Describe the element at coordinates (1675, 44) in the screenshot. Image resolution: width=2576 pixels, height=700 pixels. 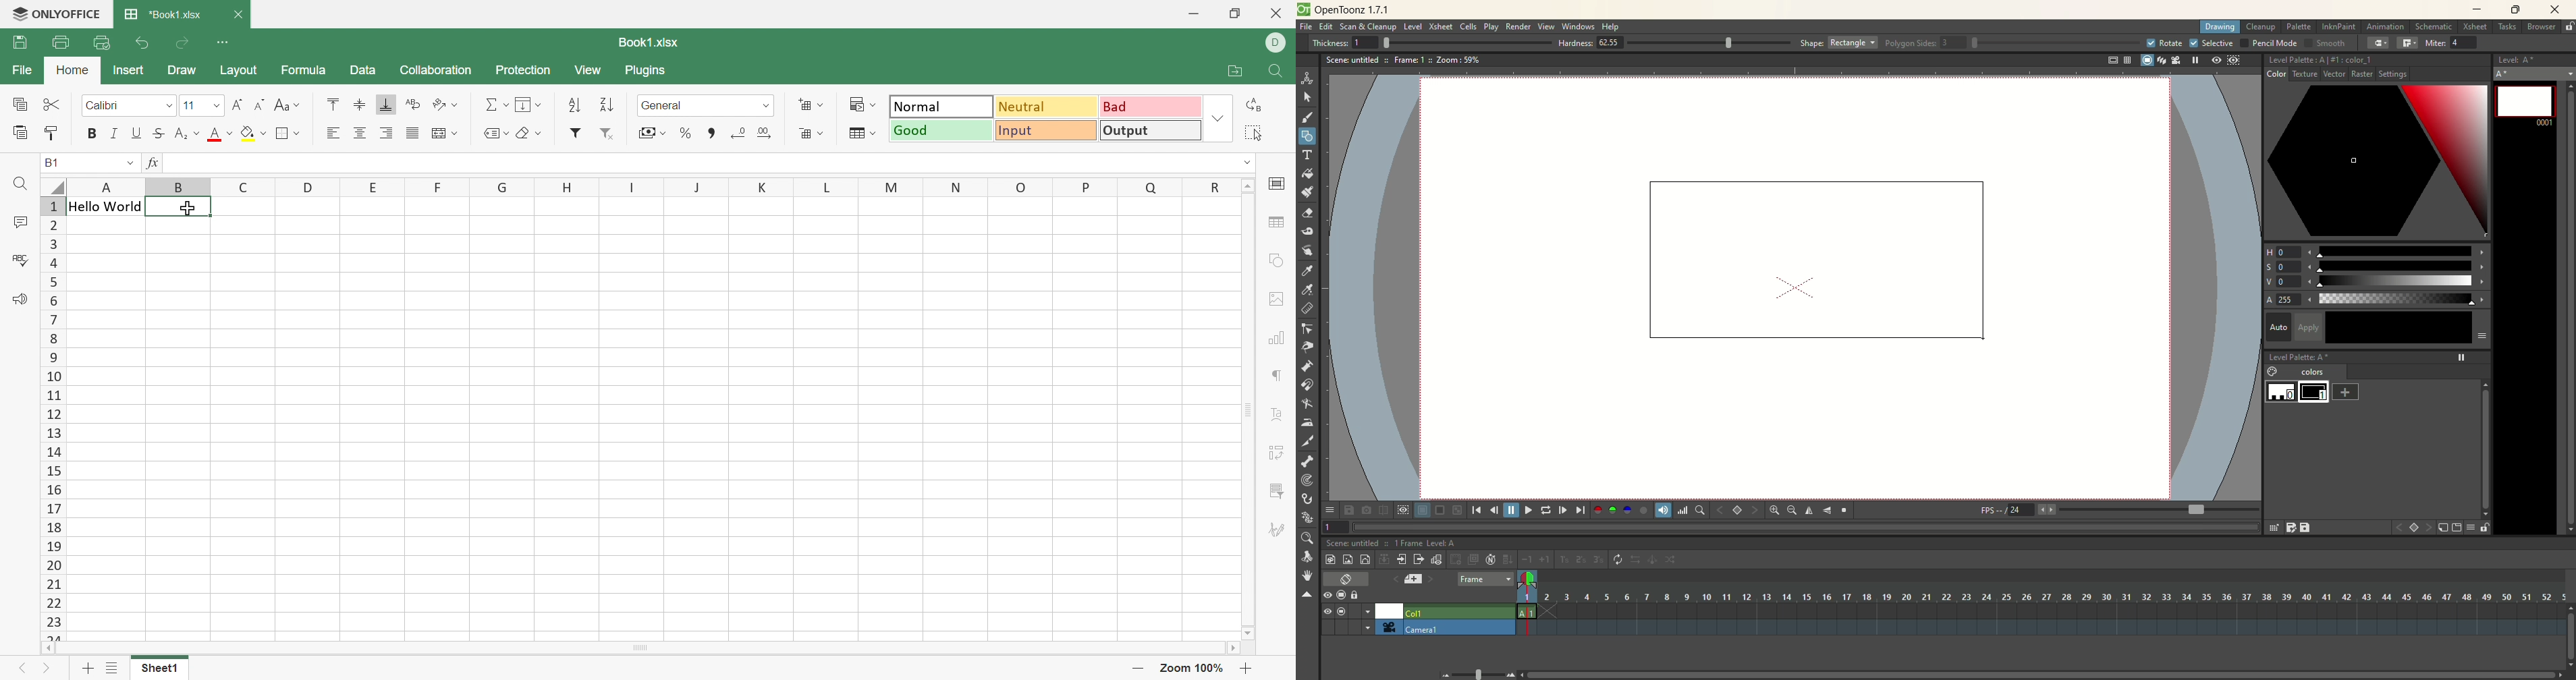
I see `hardness` at that location.